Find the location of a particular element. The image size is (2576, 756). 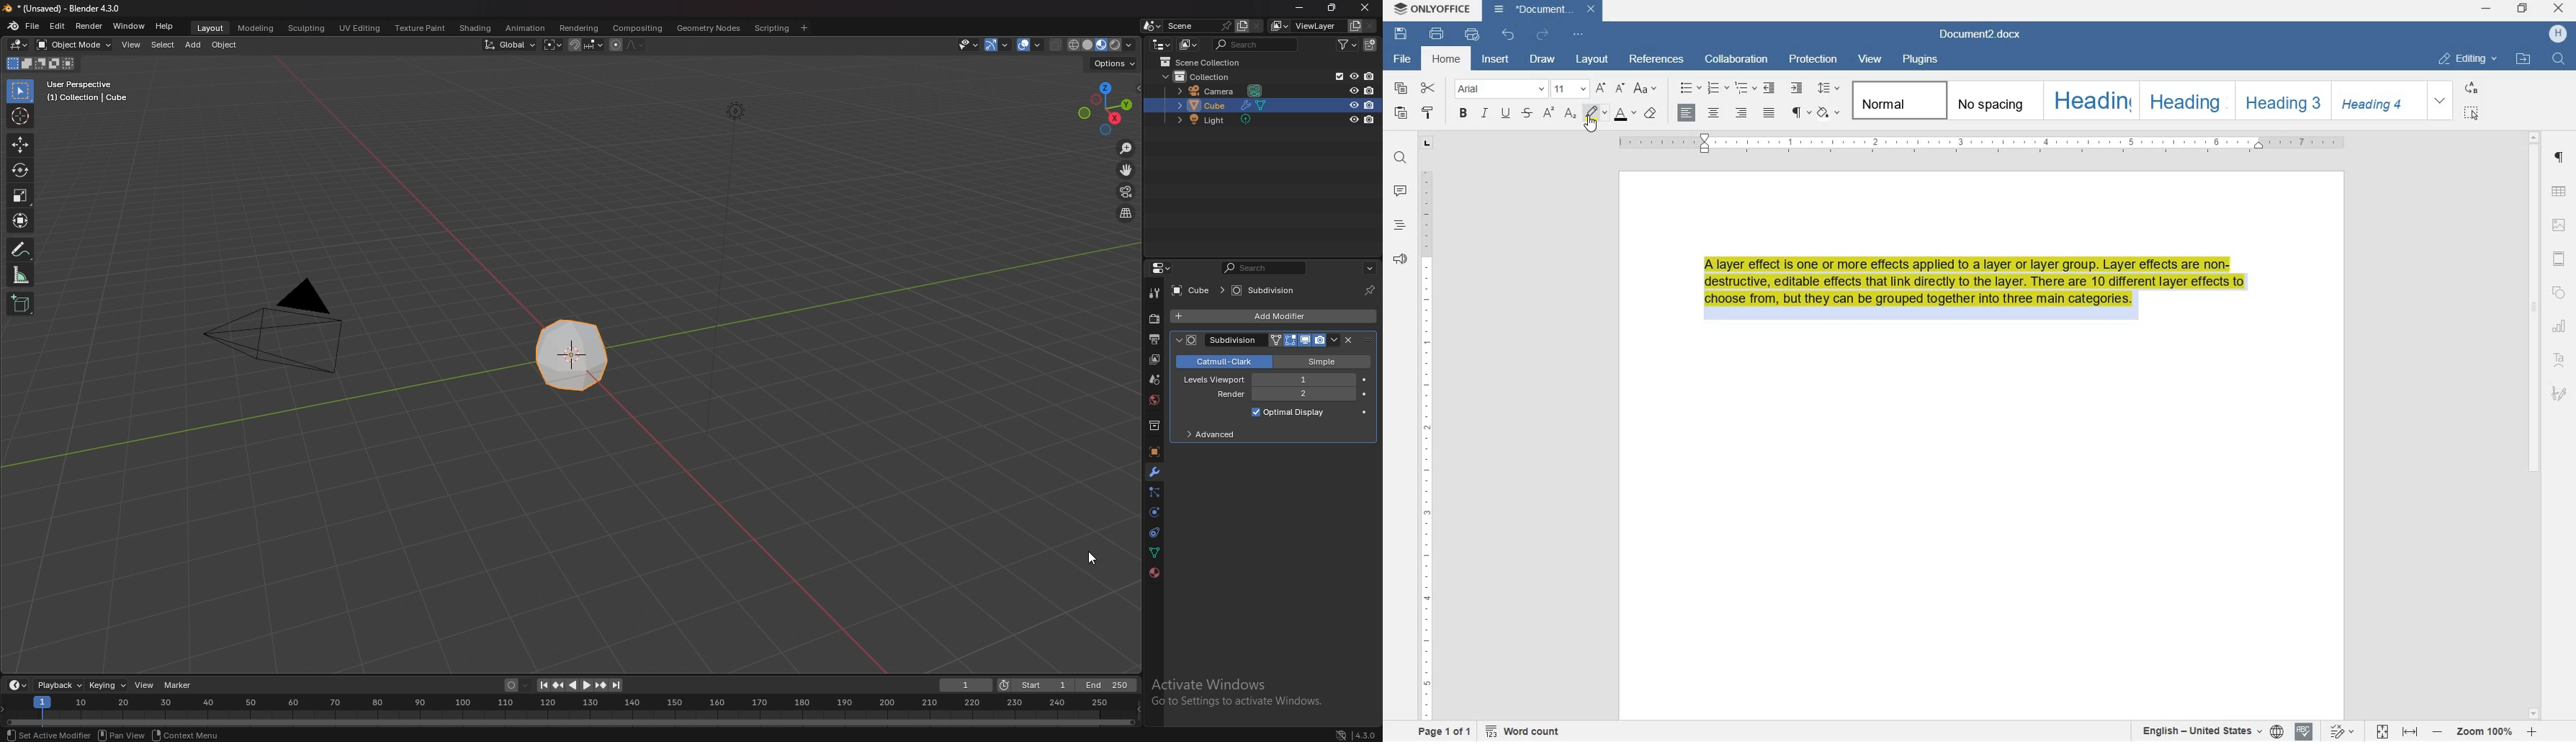

PLUGINS is located at coordinates (1918, 60).